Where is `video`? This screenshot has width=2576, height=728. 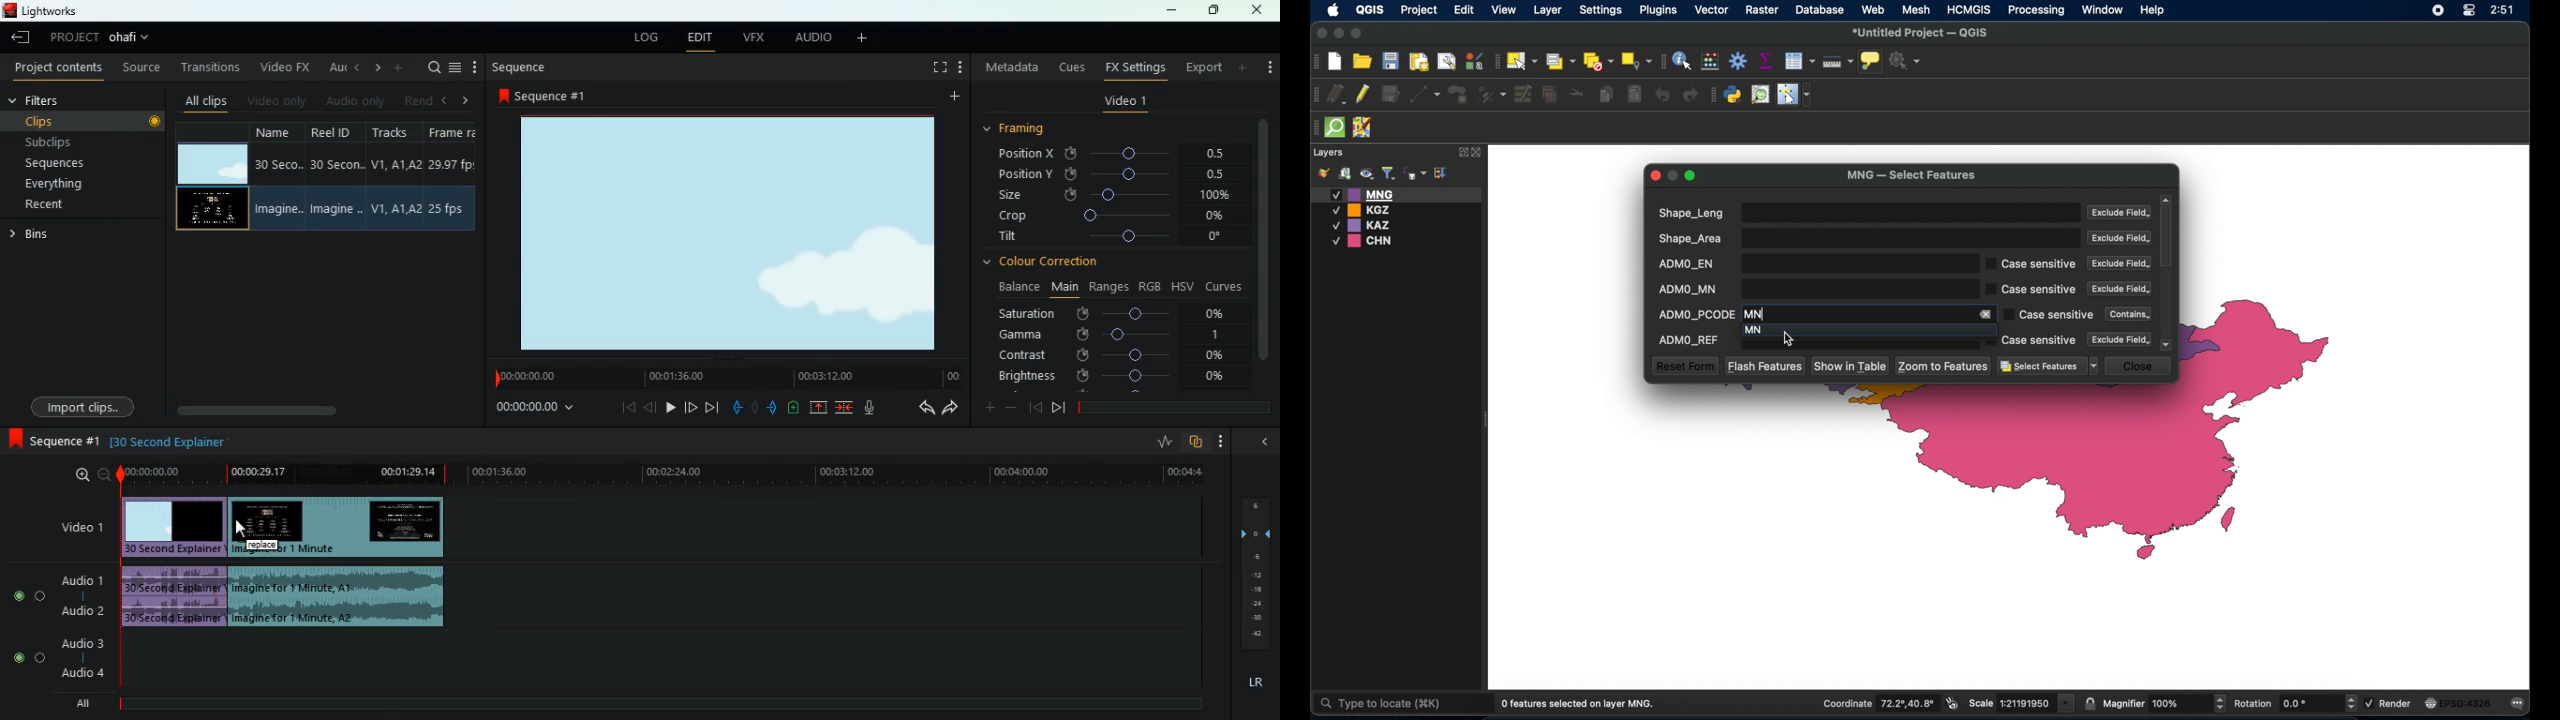 video is located at coordinates (340, 527).